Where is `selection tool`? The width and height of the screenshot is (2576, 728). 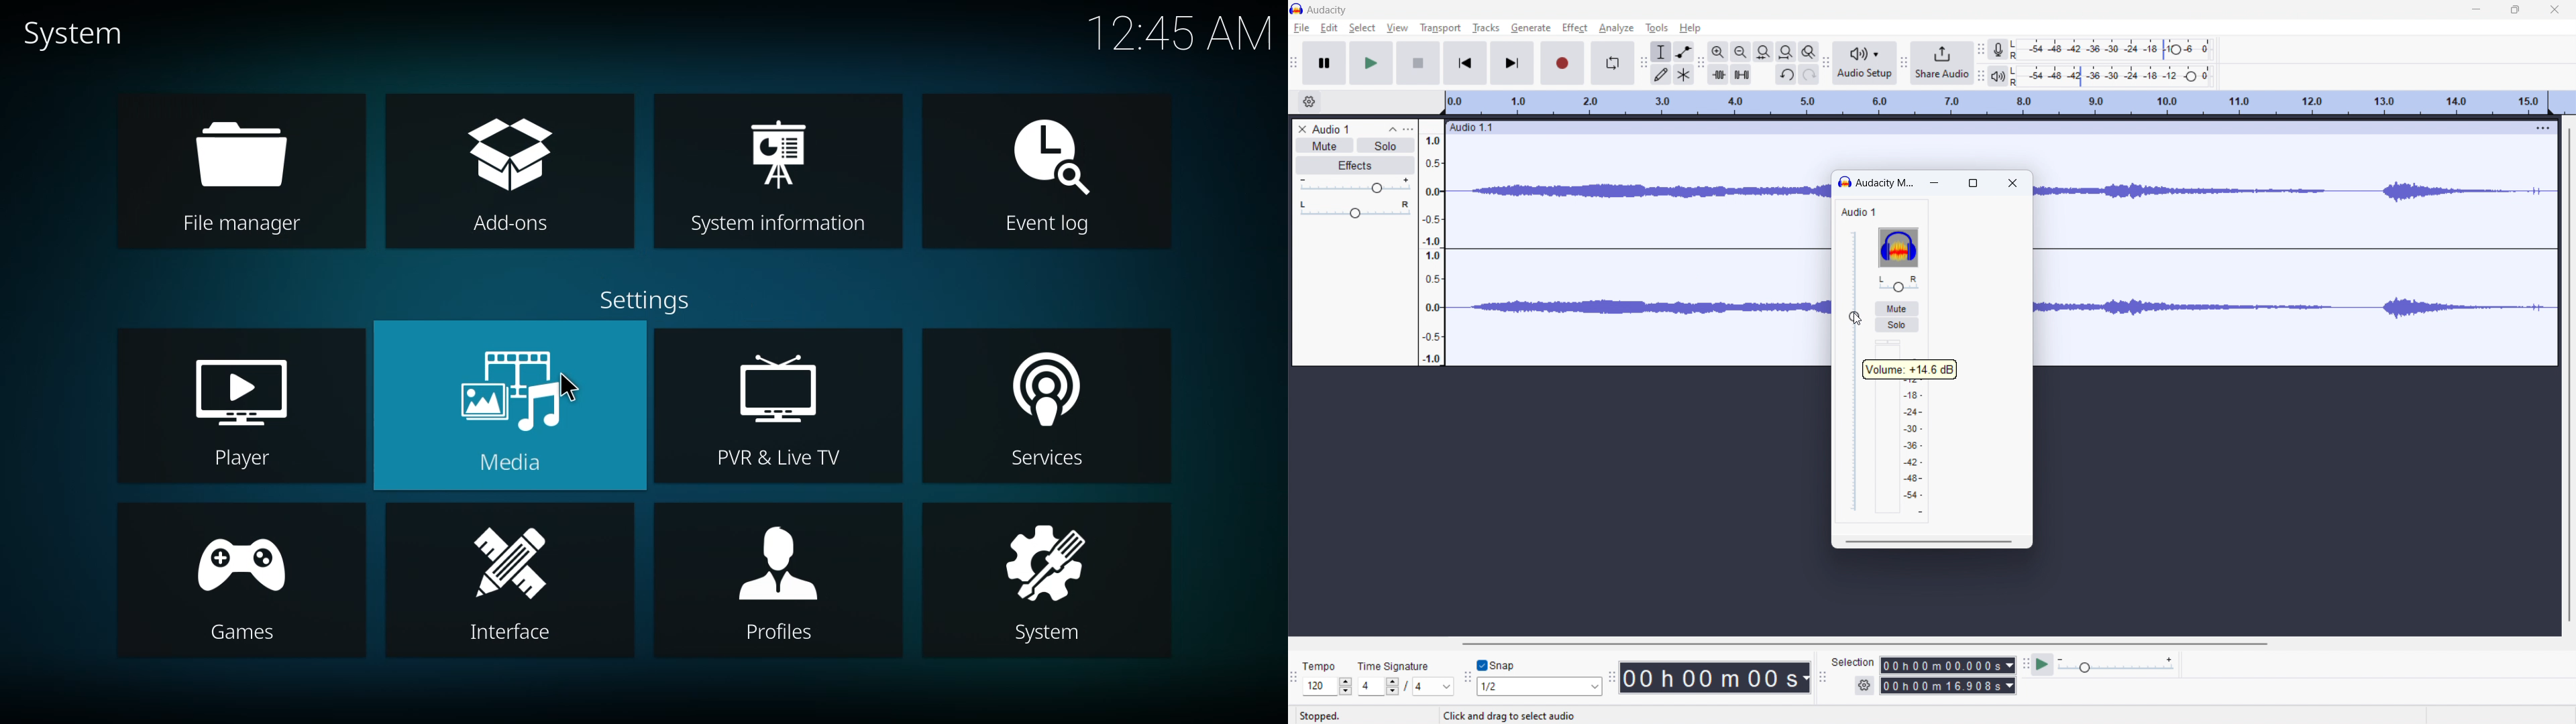 selection tool is located at coordinates (1660, 51).